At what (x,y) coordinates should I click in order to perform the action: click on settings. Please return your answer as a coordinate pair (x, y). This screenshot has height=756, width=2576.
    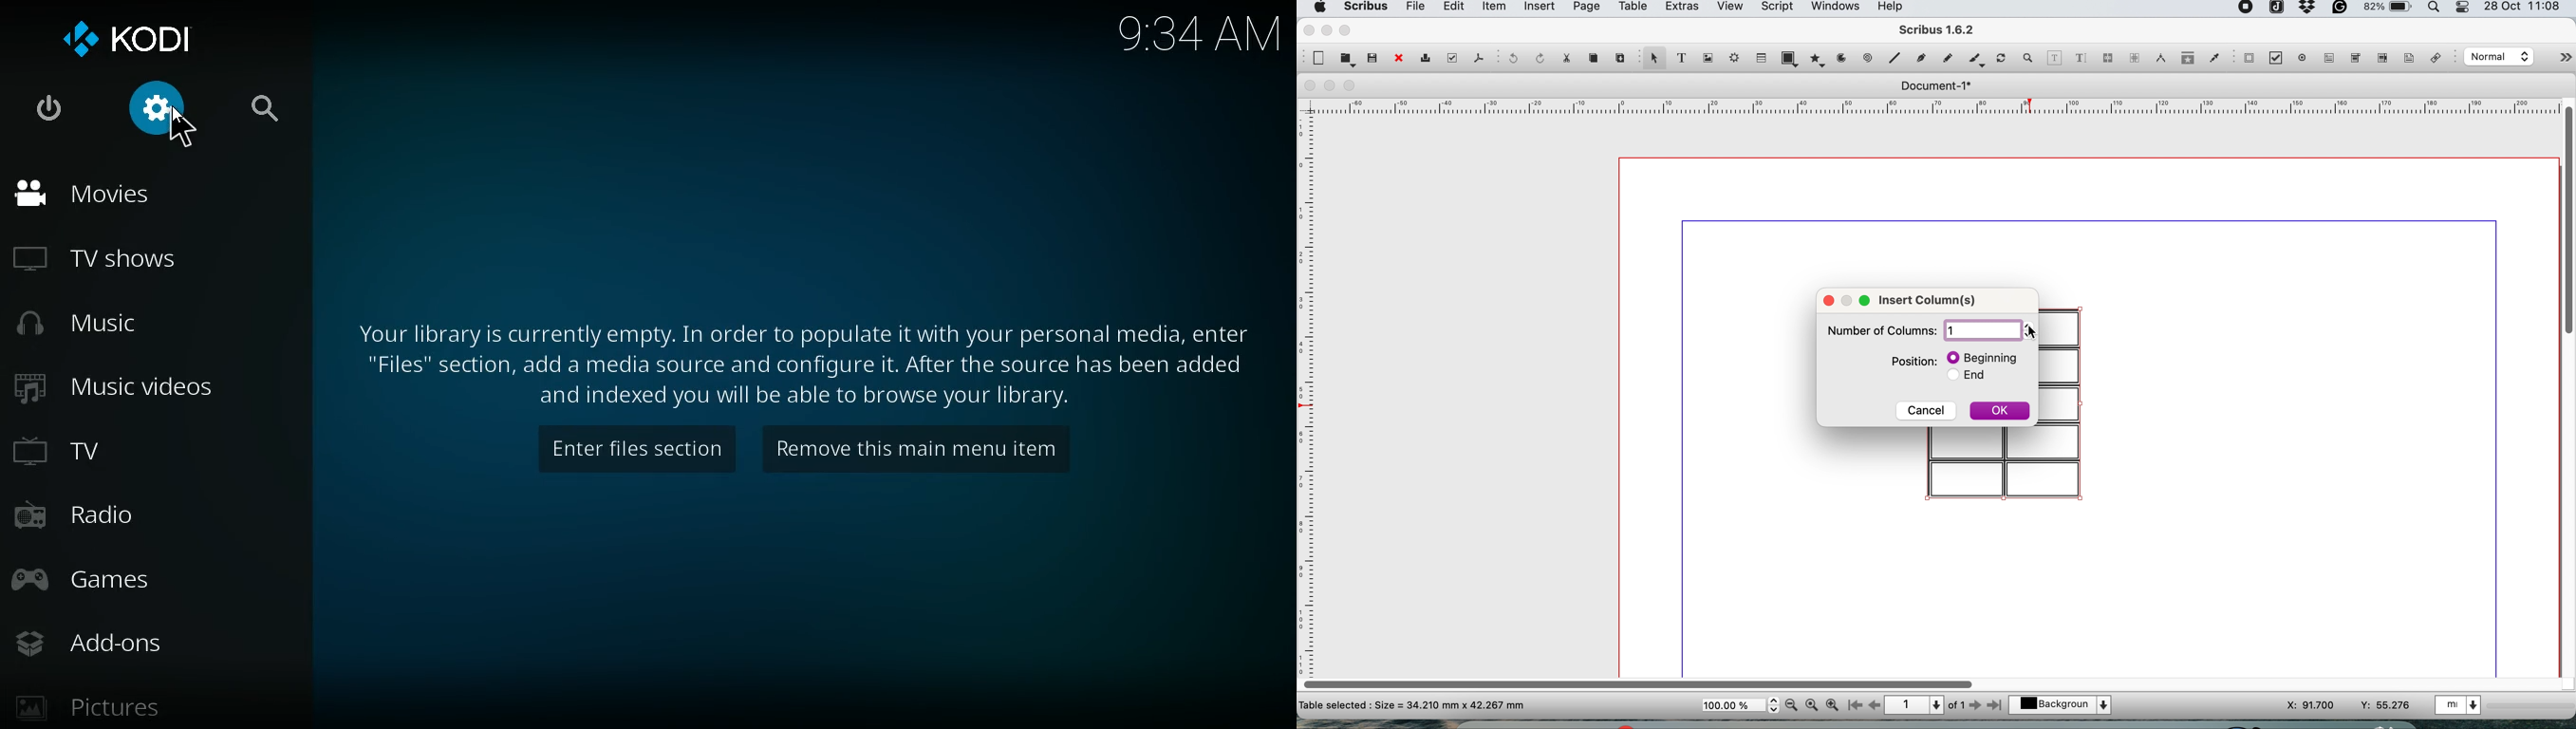
    Looking at the image, I should click on (161, 114).